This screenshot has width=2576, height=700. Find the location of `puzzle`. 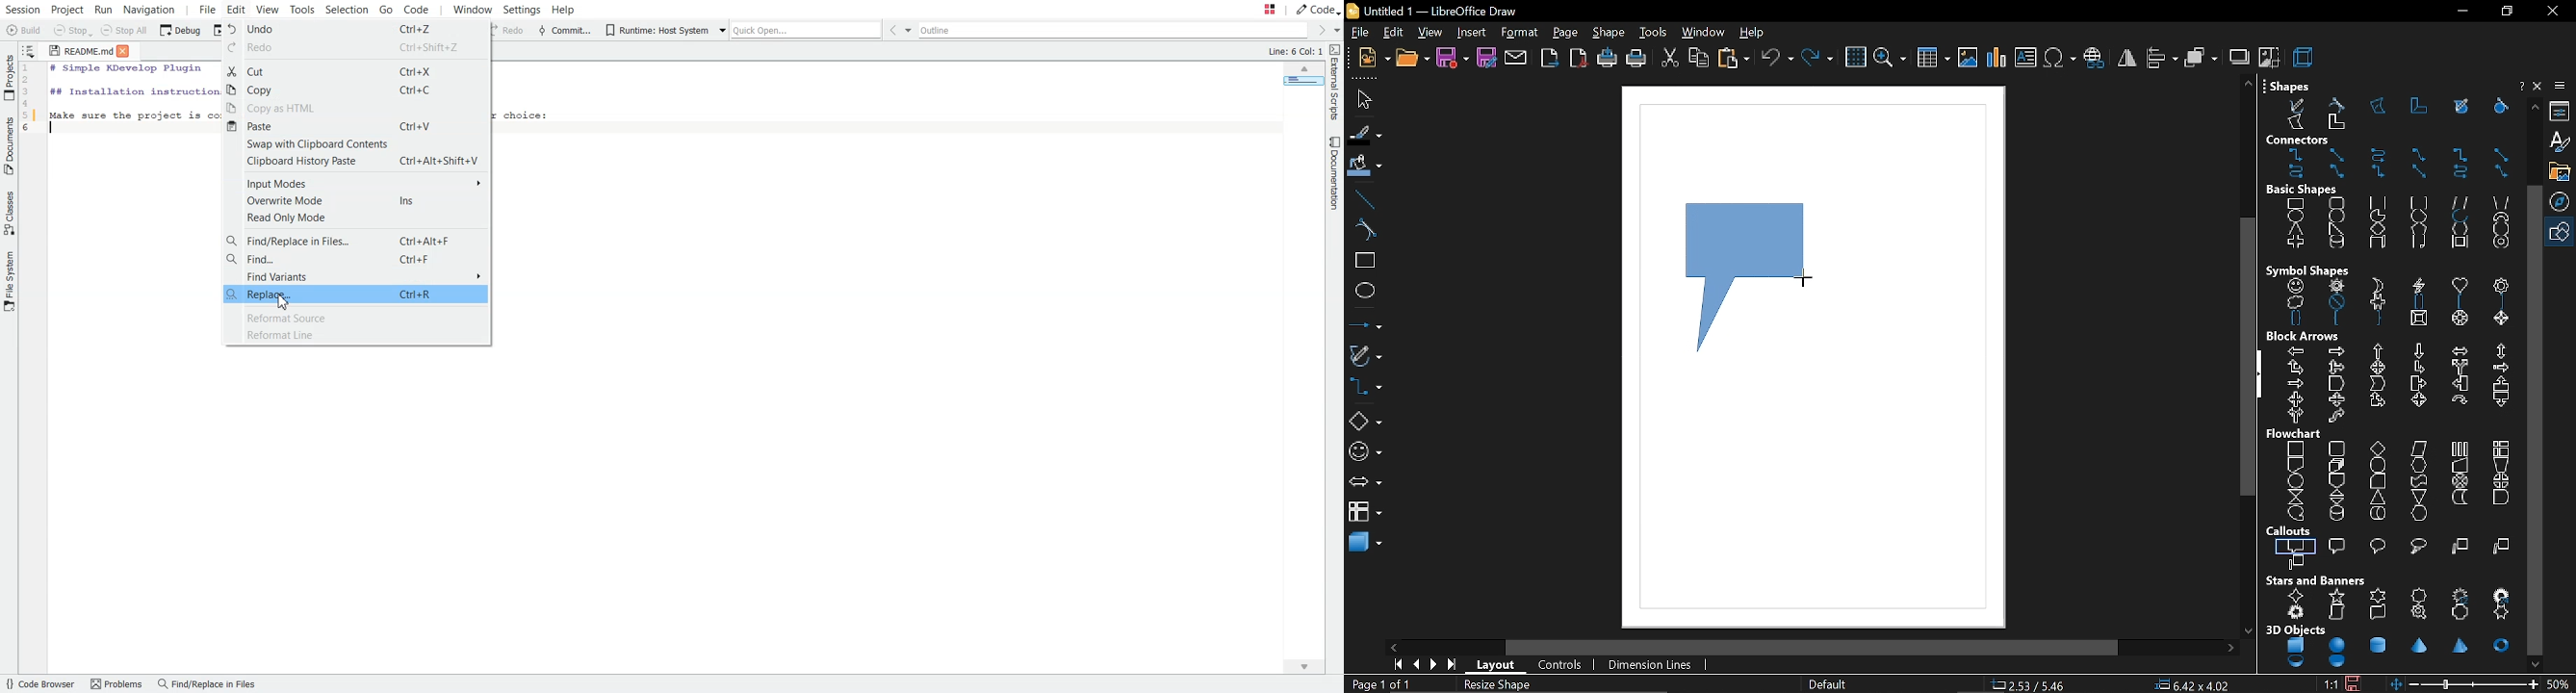

puzzle is located at coordinates (2376, 302).